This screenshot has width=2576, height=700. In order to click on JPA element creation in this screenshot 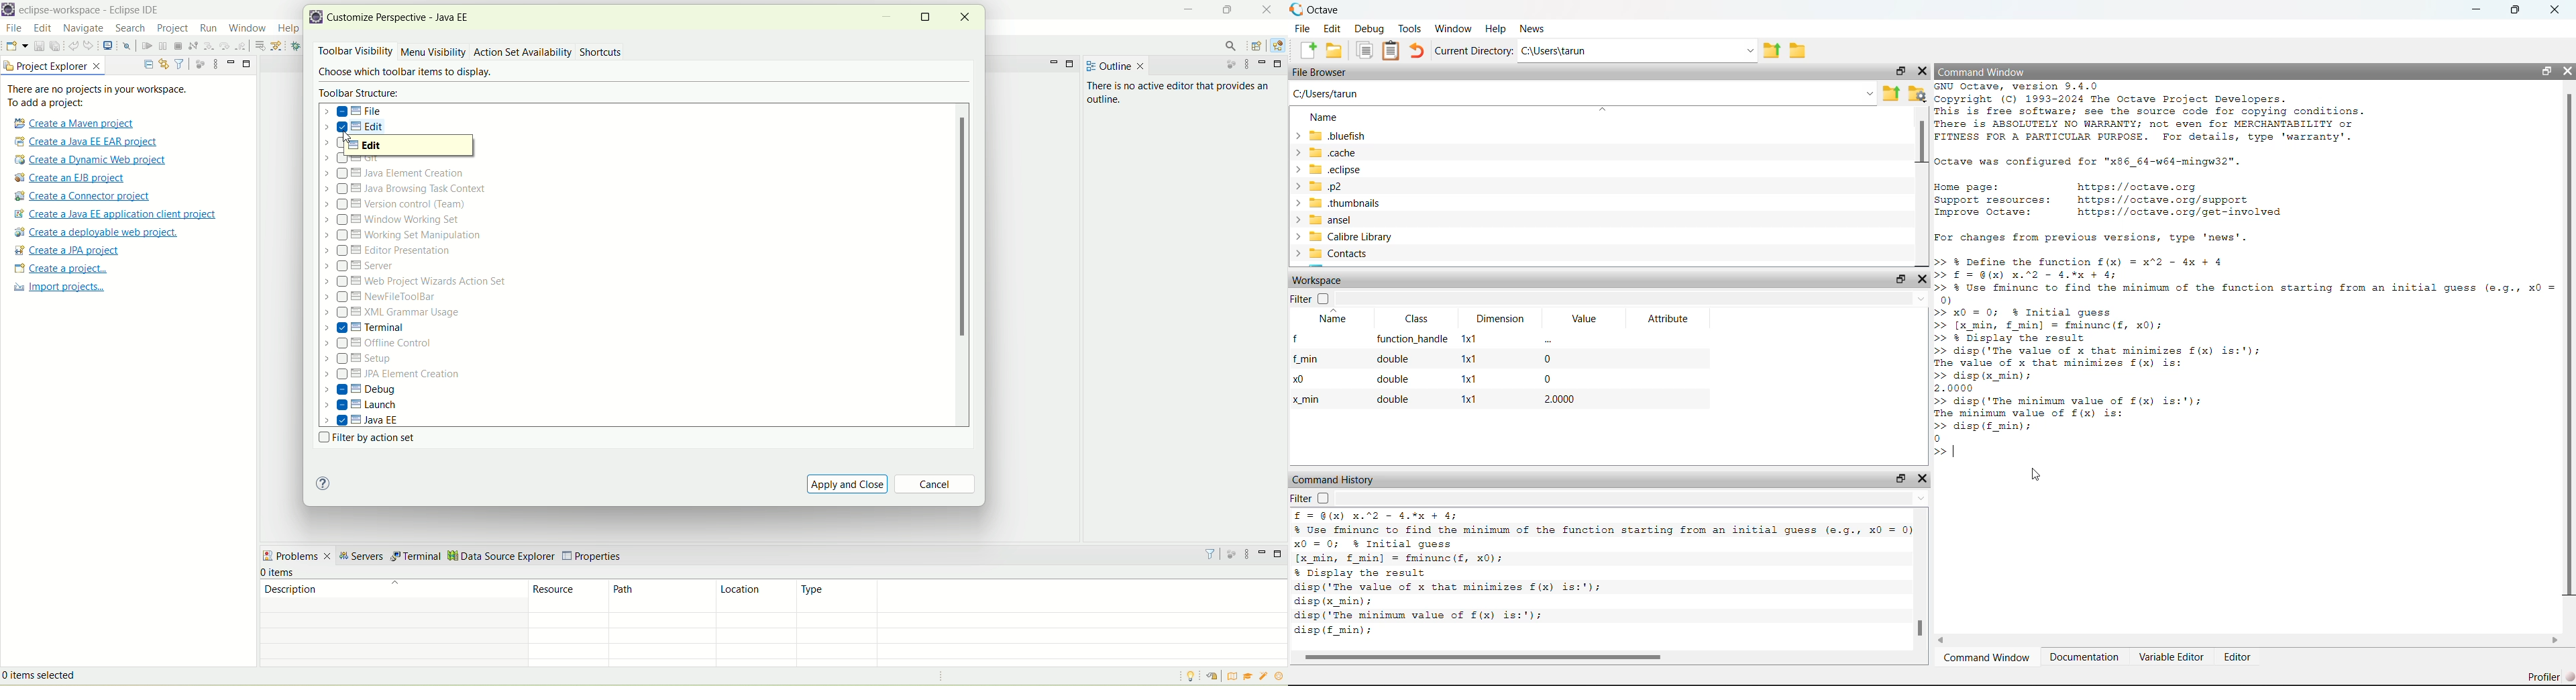, I will do `click(392, 375)`.